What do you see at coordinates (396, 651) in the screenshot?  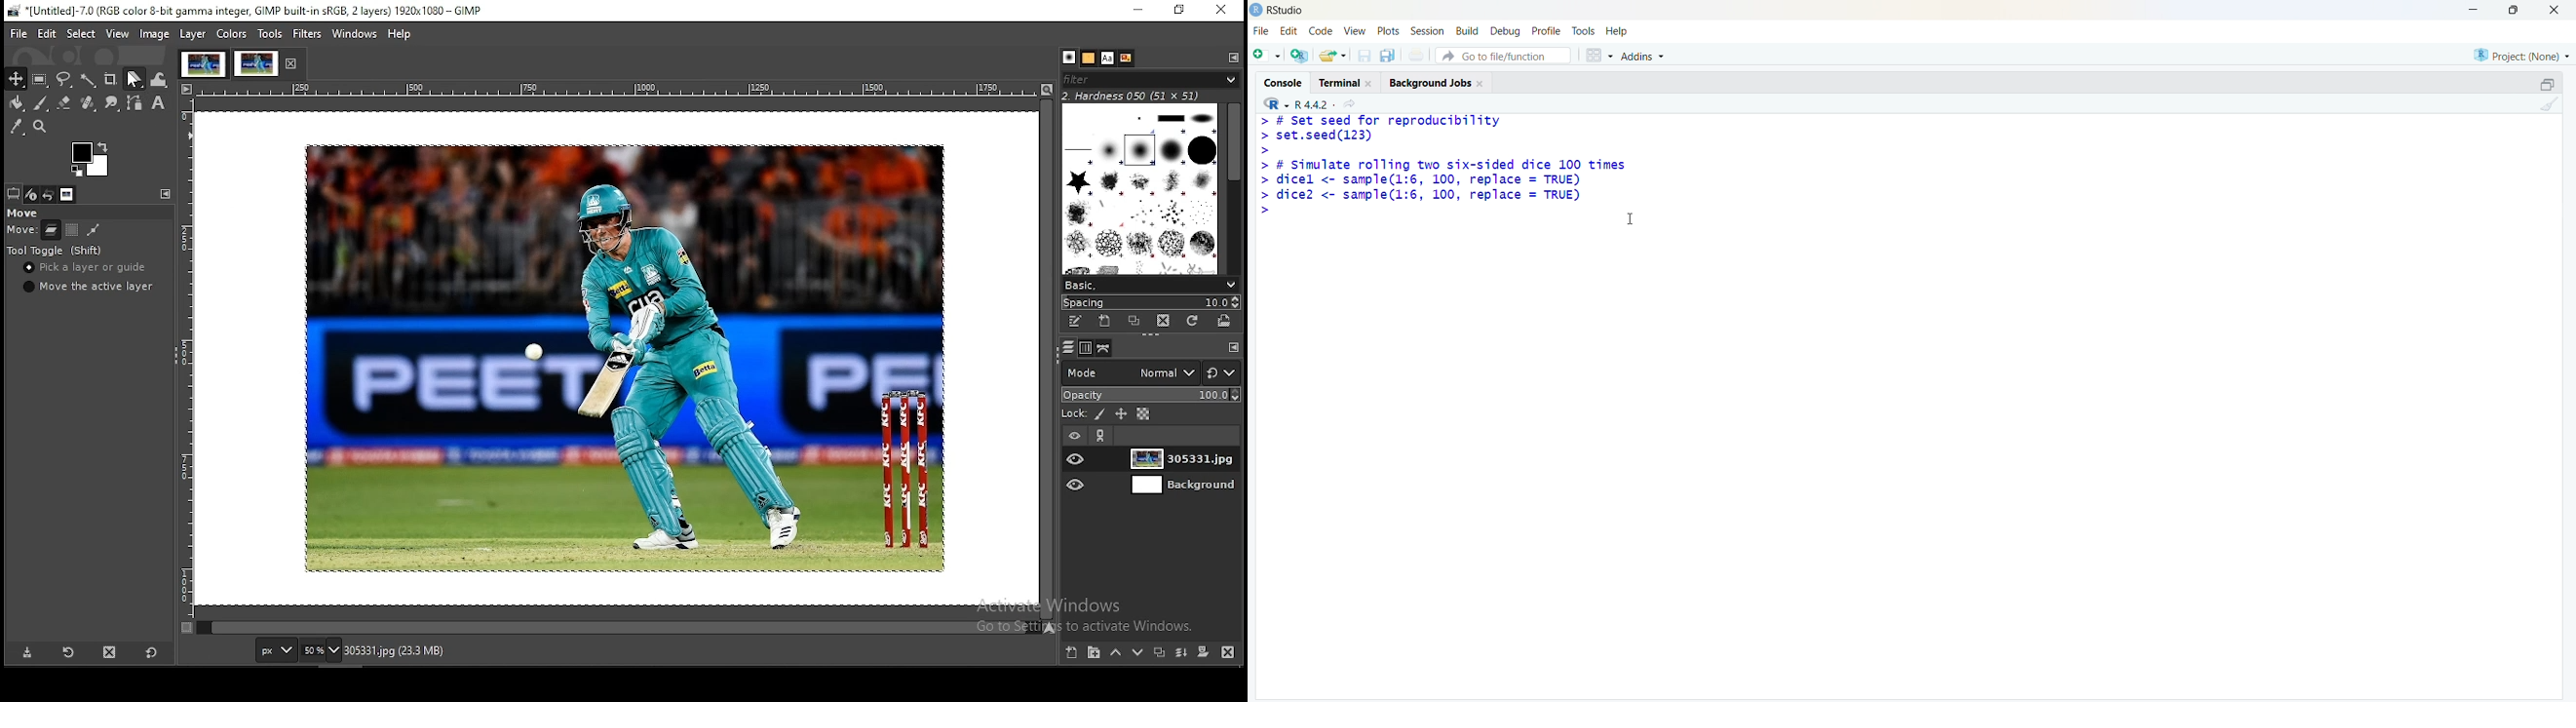 I see `305331.jpg (23.3 mb)` at bounding box center [396, 651].